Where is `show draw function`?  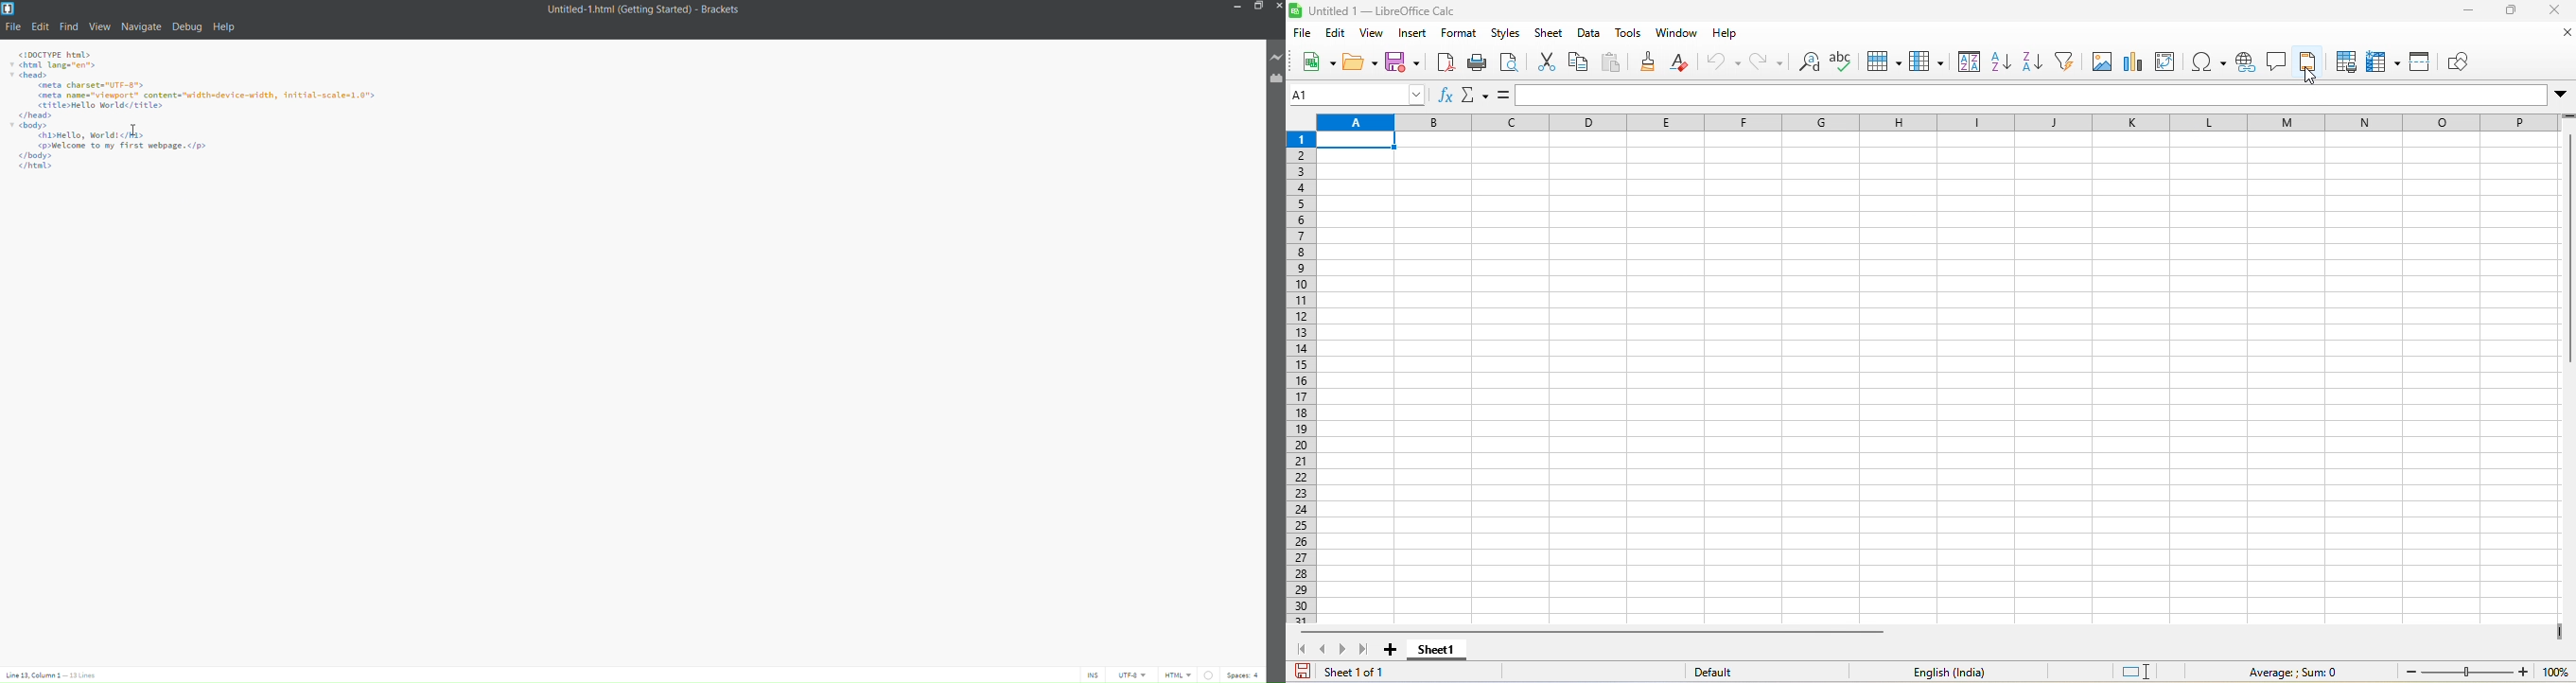 show draw function is located at coordinates (2465, 61).